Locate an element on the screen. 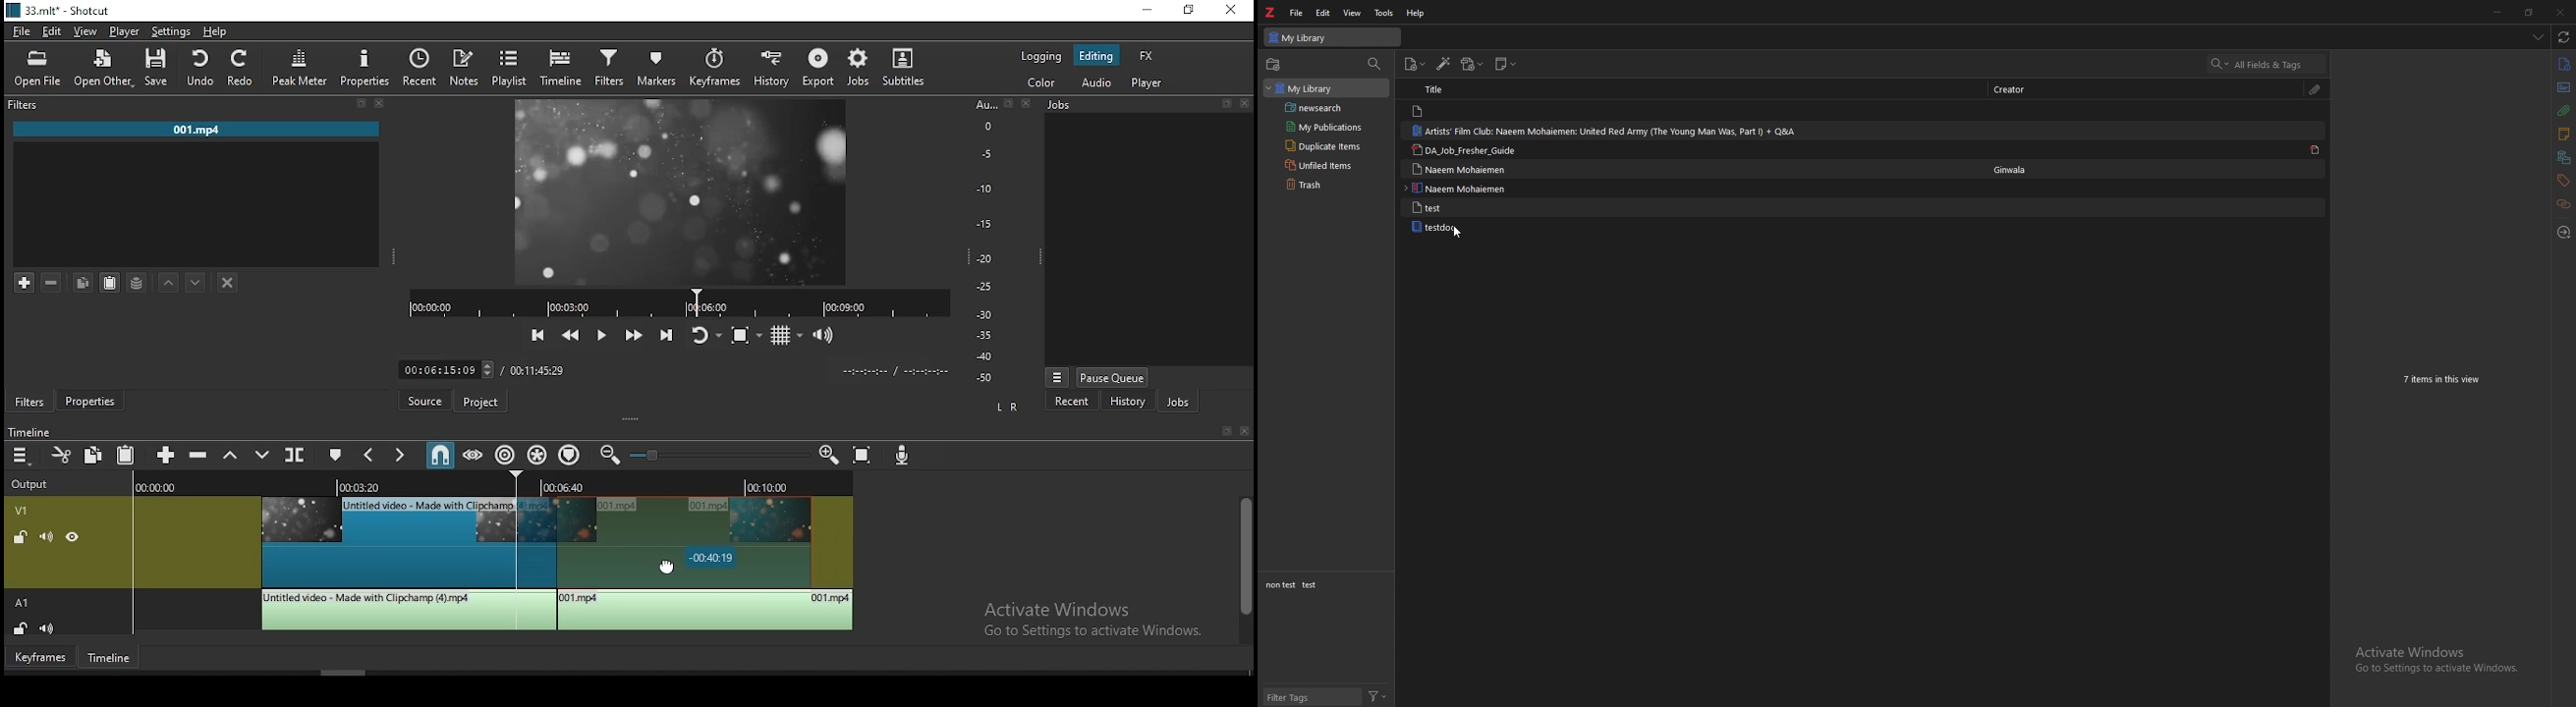  filters is located at coordinates (608, 69).